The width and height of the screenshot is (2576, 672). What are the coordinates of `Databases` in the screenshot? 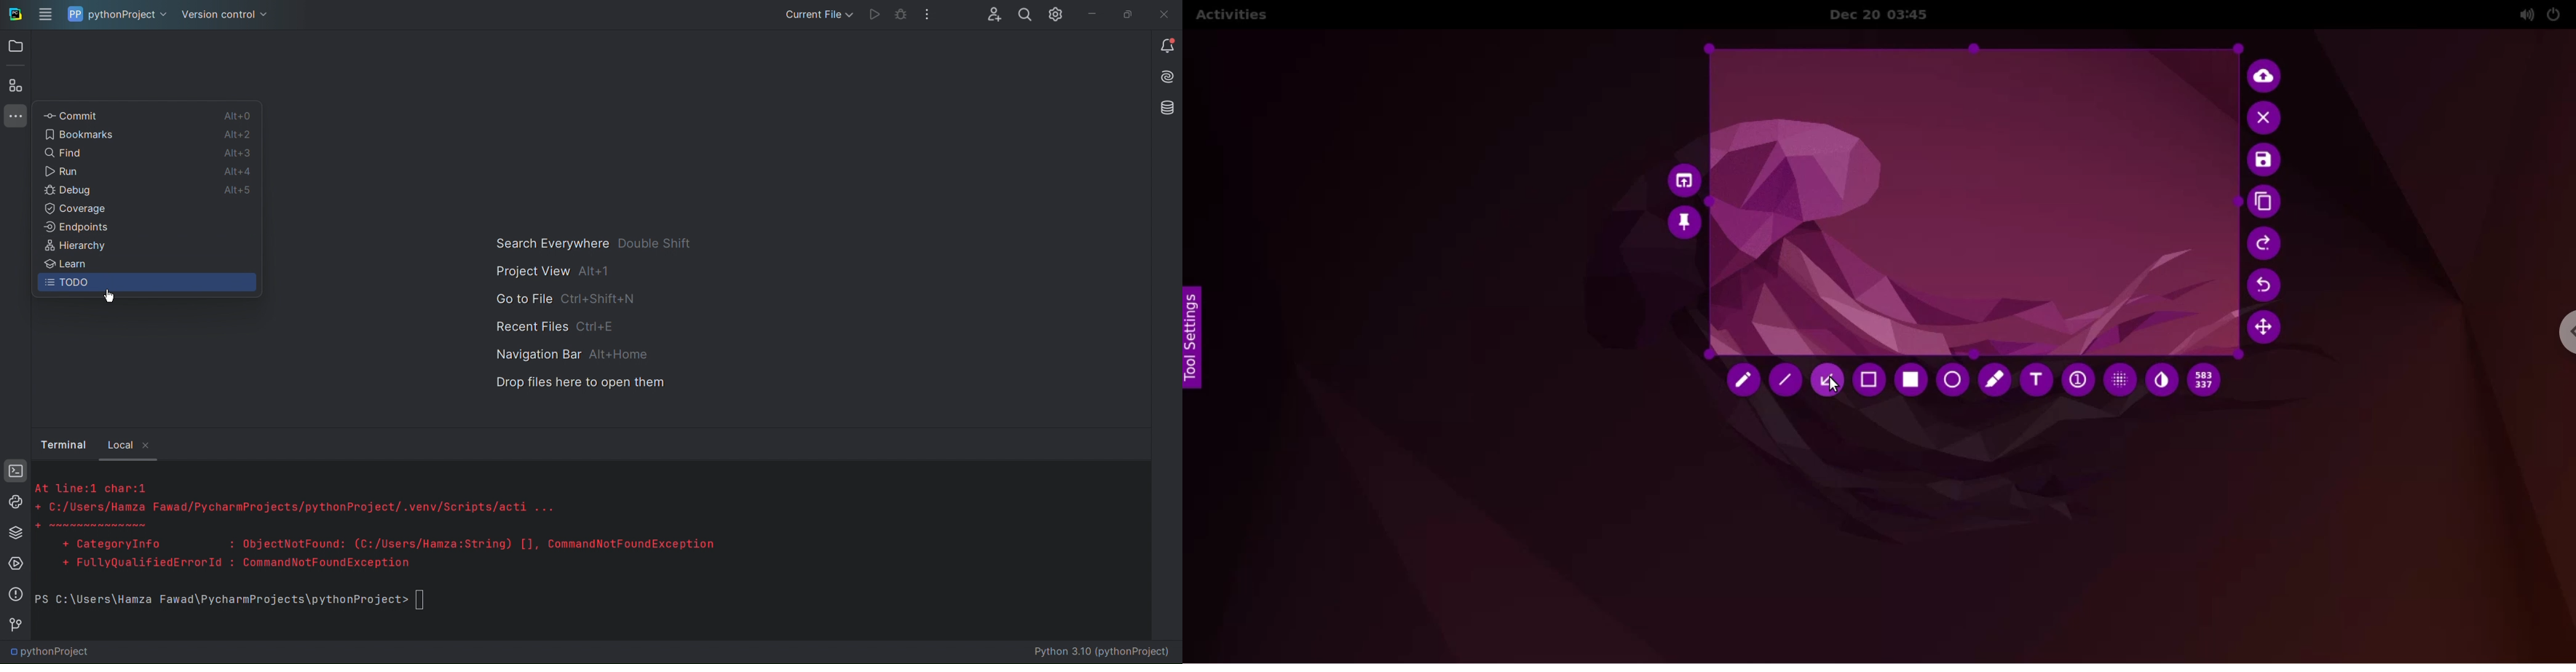 It's located at (1165, 108).